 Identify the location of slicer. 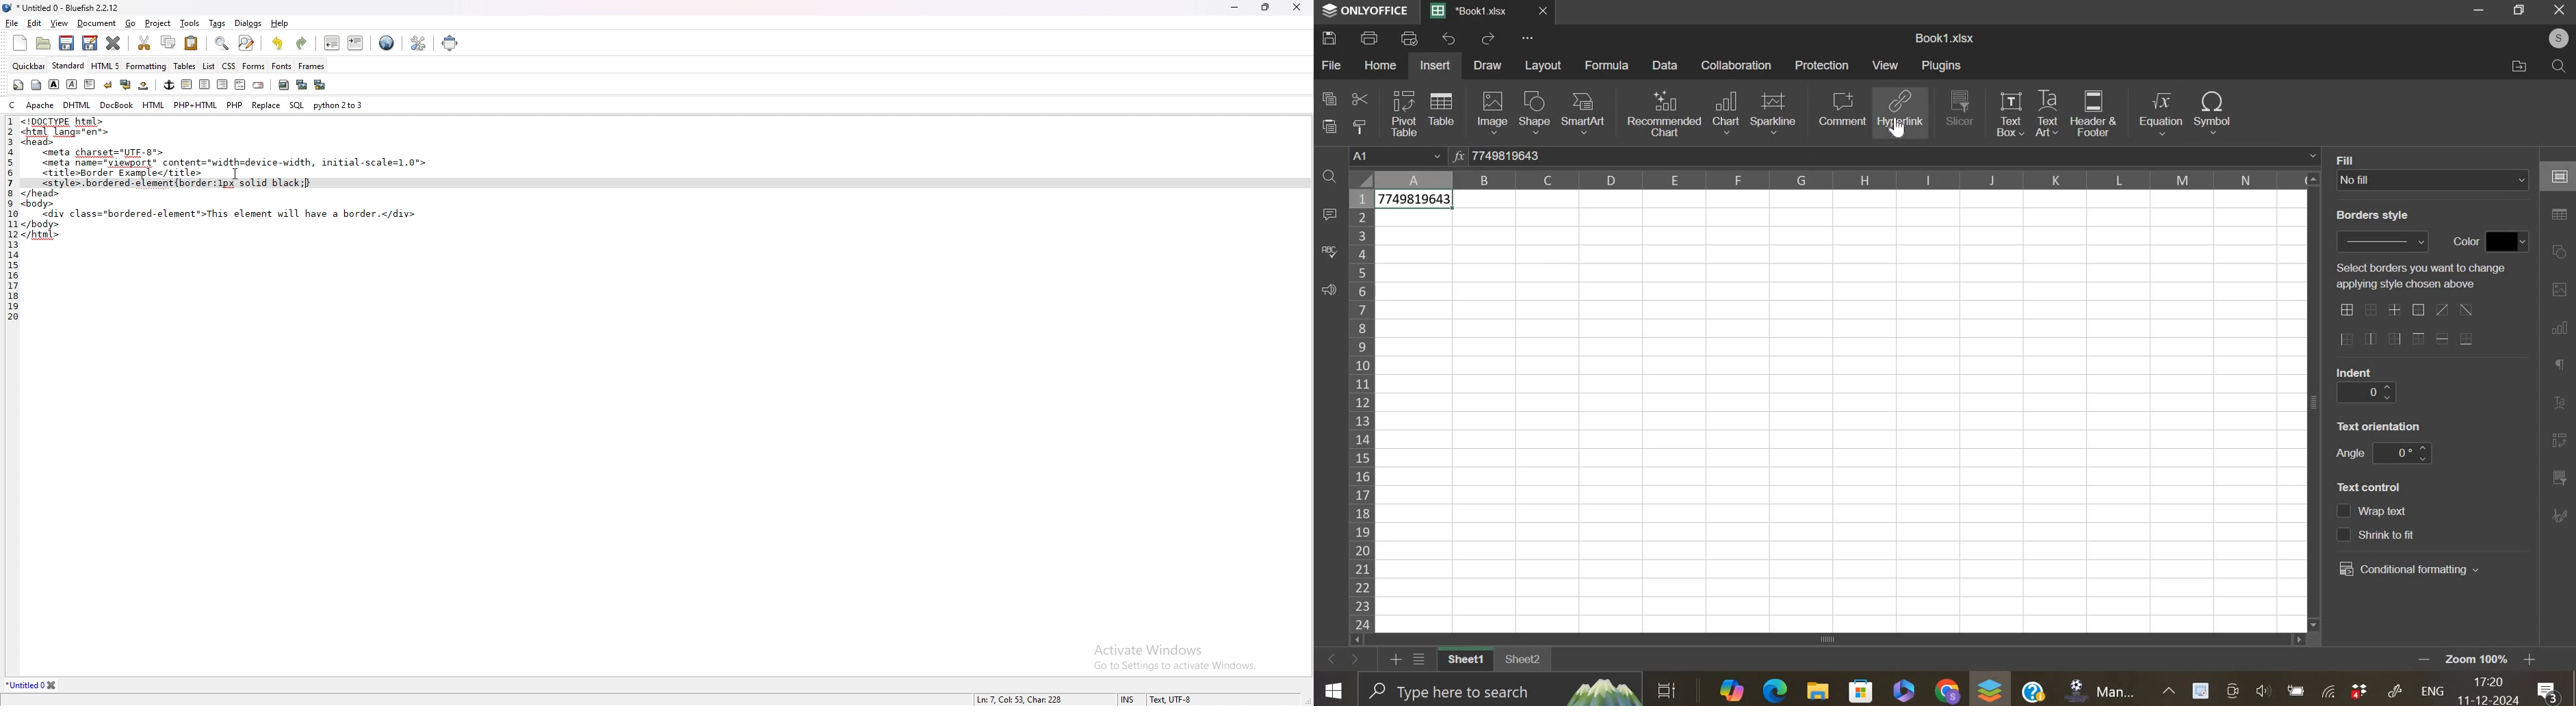
(1960, 107).